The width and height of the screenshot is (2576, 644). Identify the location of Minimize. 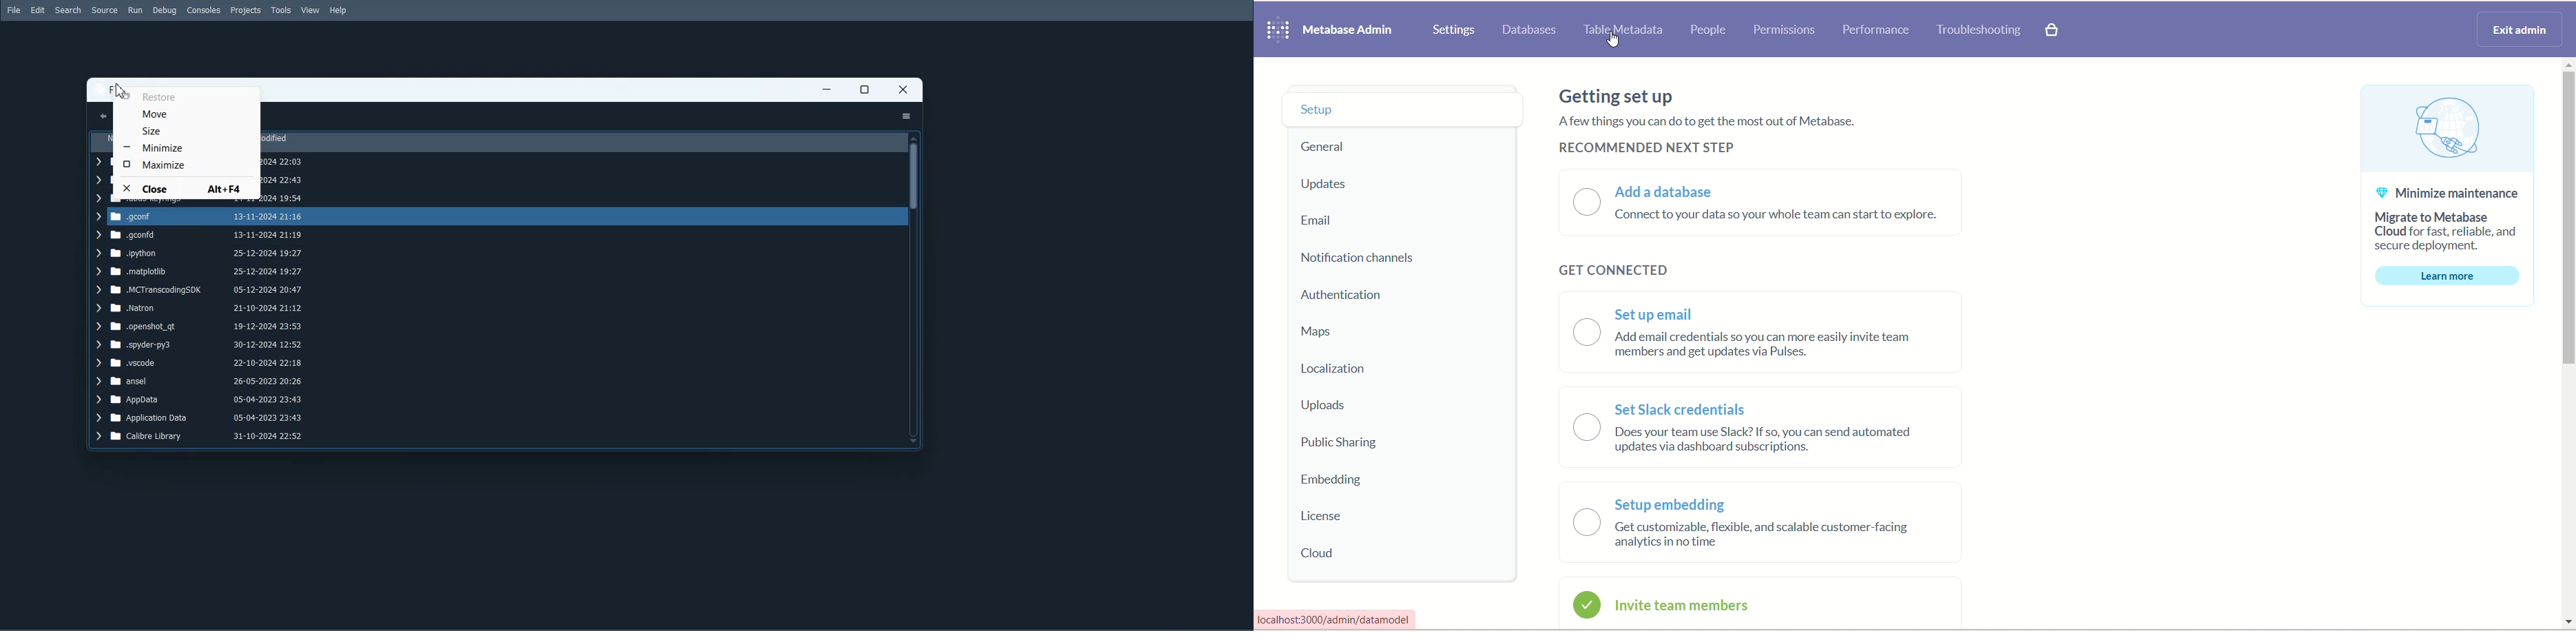
(187, 148).